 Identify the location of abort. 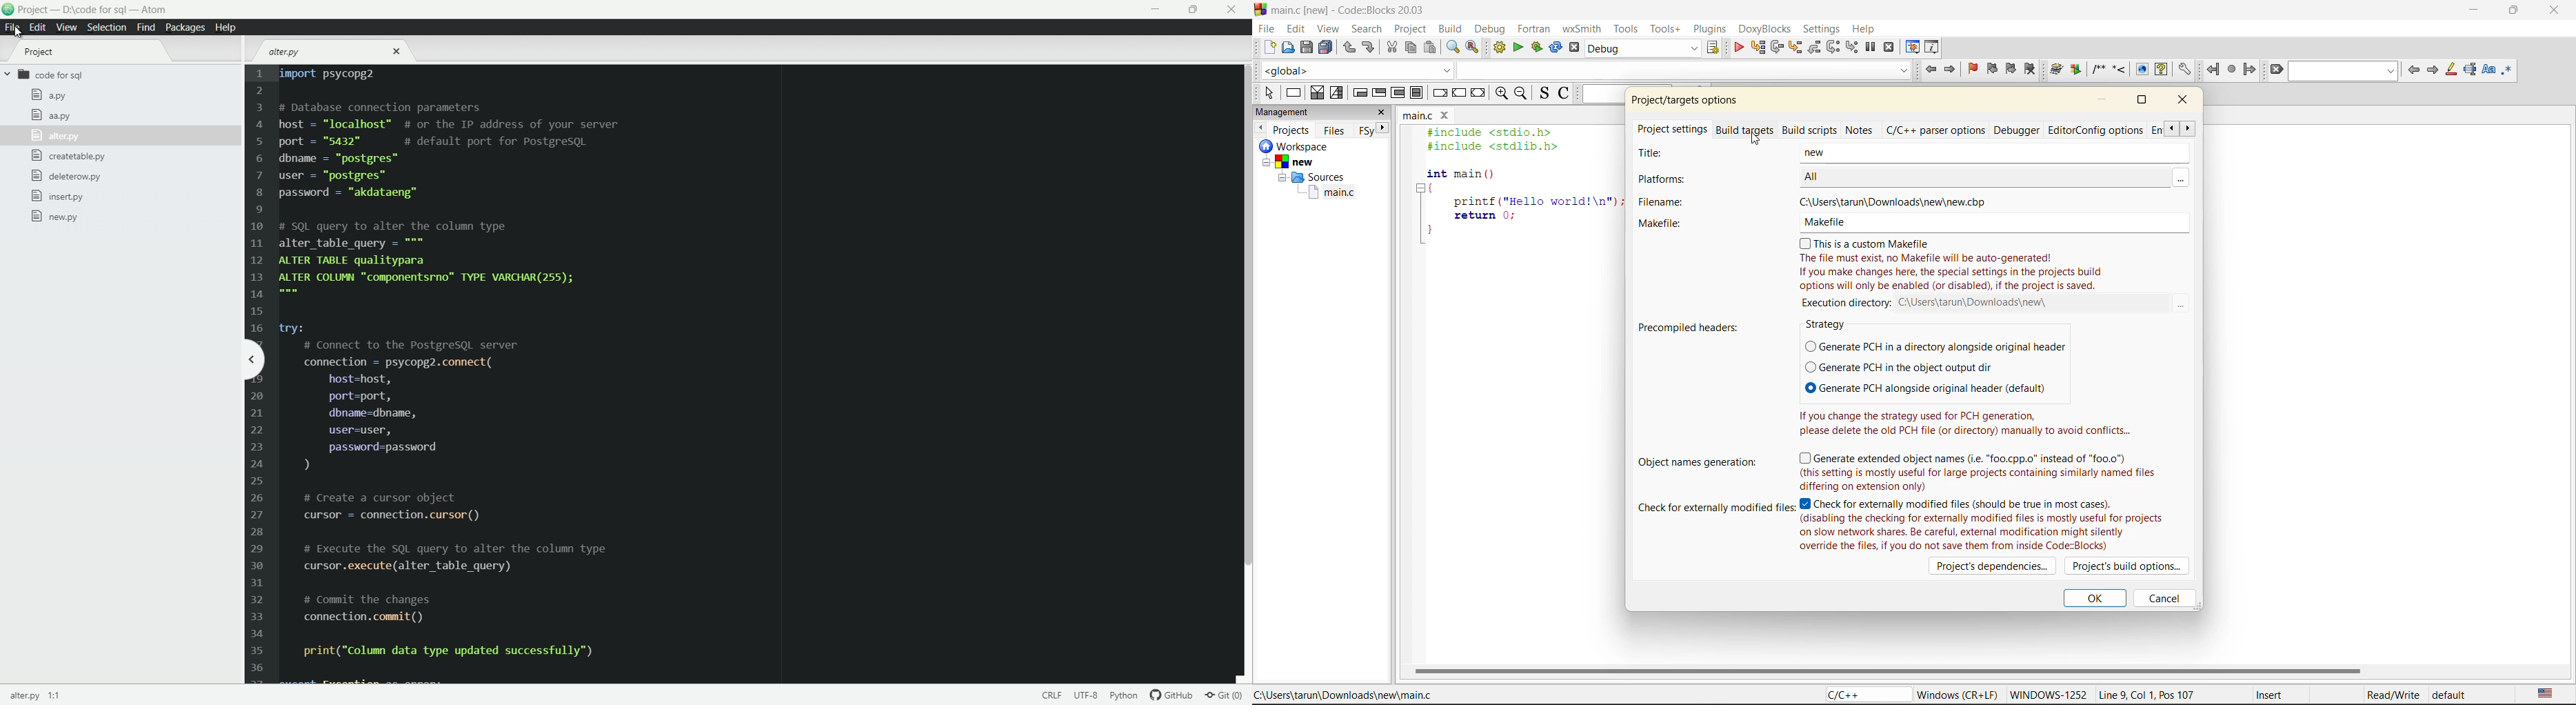
(1573, 48).